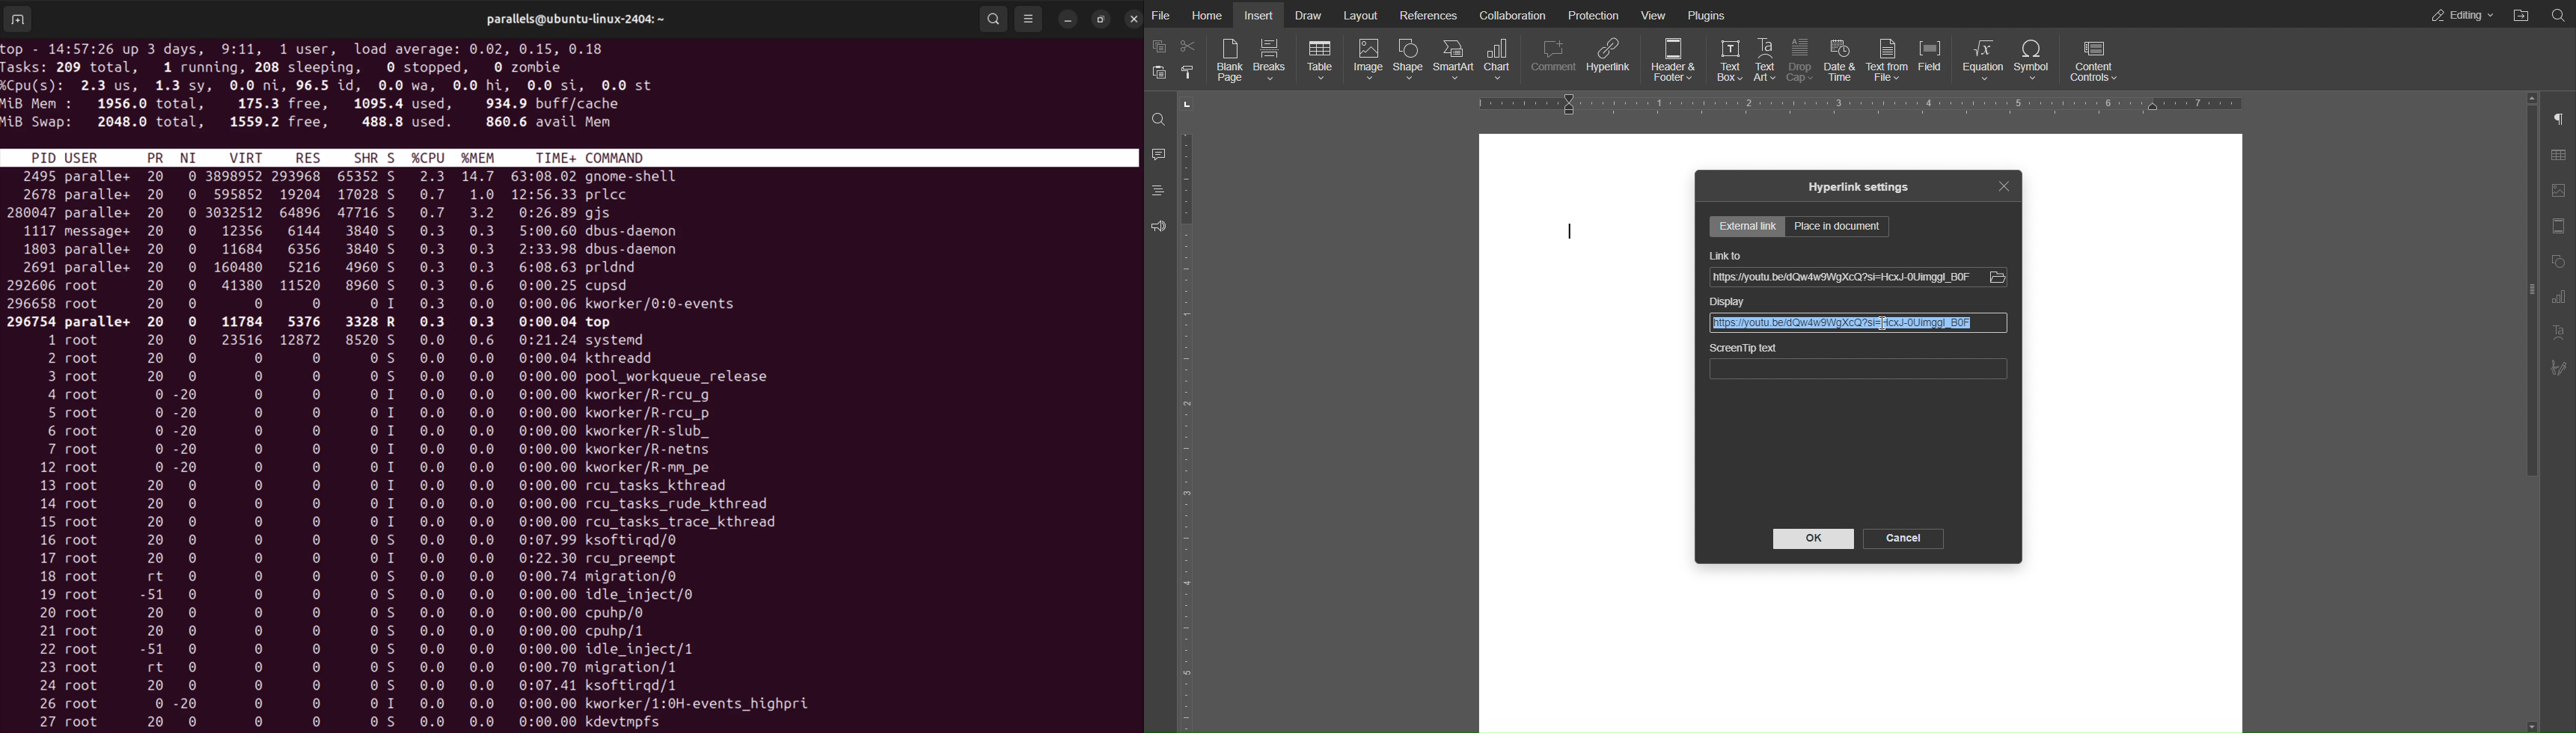  What do you see at coordinates (1591, 13) in the screenshot?
I see `Protection` at bounding box center [1591, 13].